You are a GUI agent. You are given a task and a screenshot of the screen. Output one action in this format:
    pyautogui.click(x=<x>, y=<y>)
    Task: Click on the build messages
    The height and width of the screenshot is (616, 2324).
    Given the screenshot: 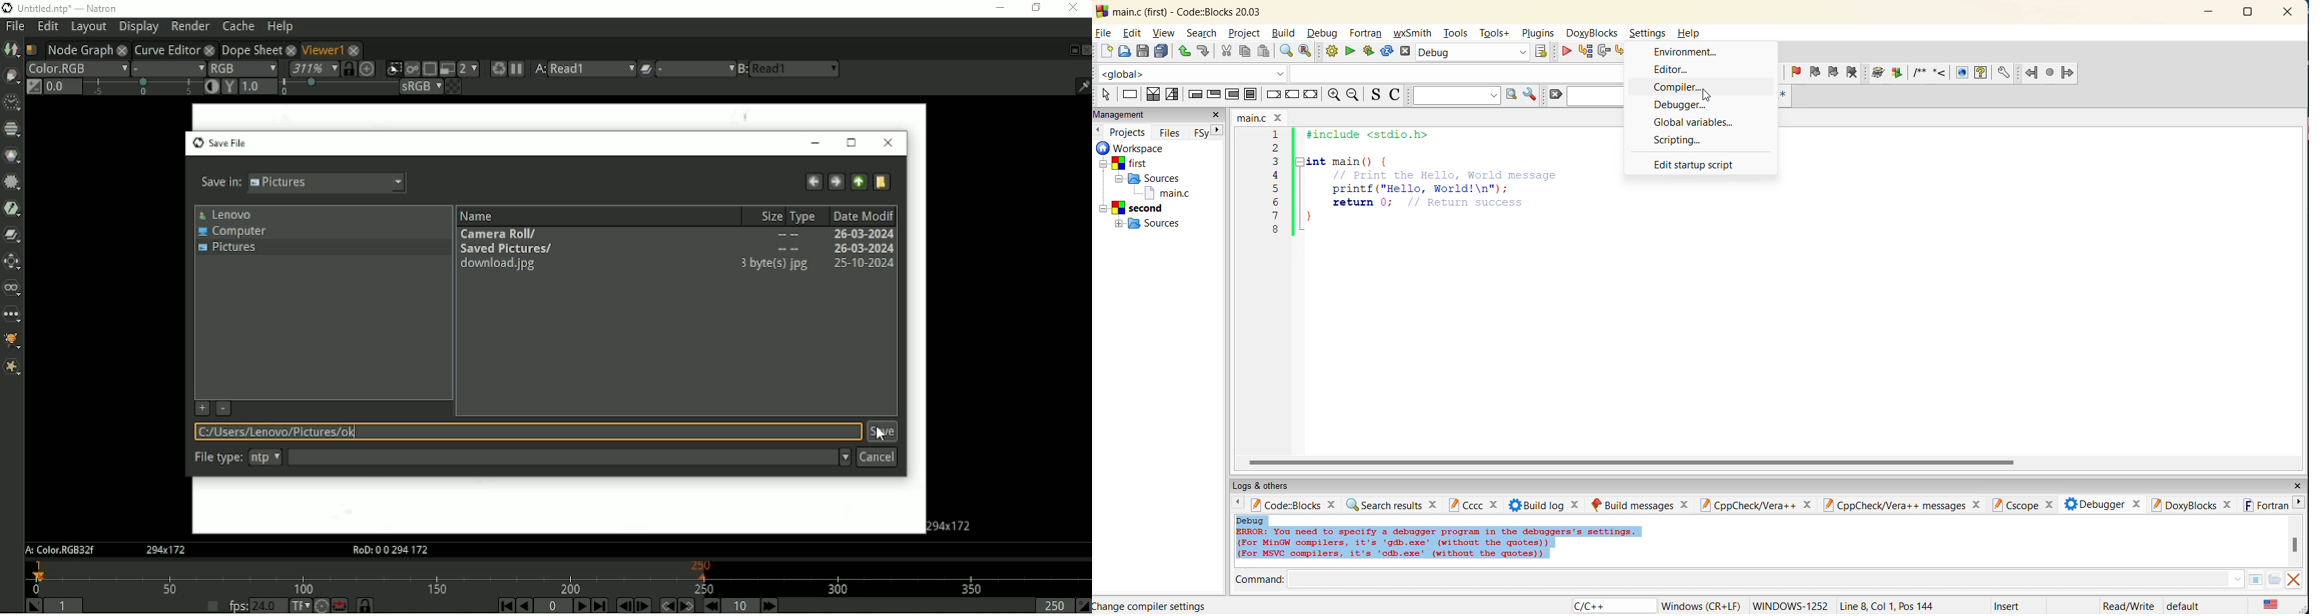 What is the action you would take?
    pyautogui.click(x=1642, y=504)
    